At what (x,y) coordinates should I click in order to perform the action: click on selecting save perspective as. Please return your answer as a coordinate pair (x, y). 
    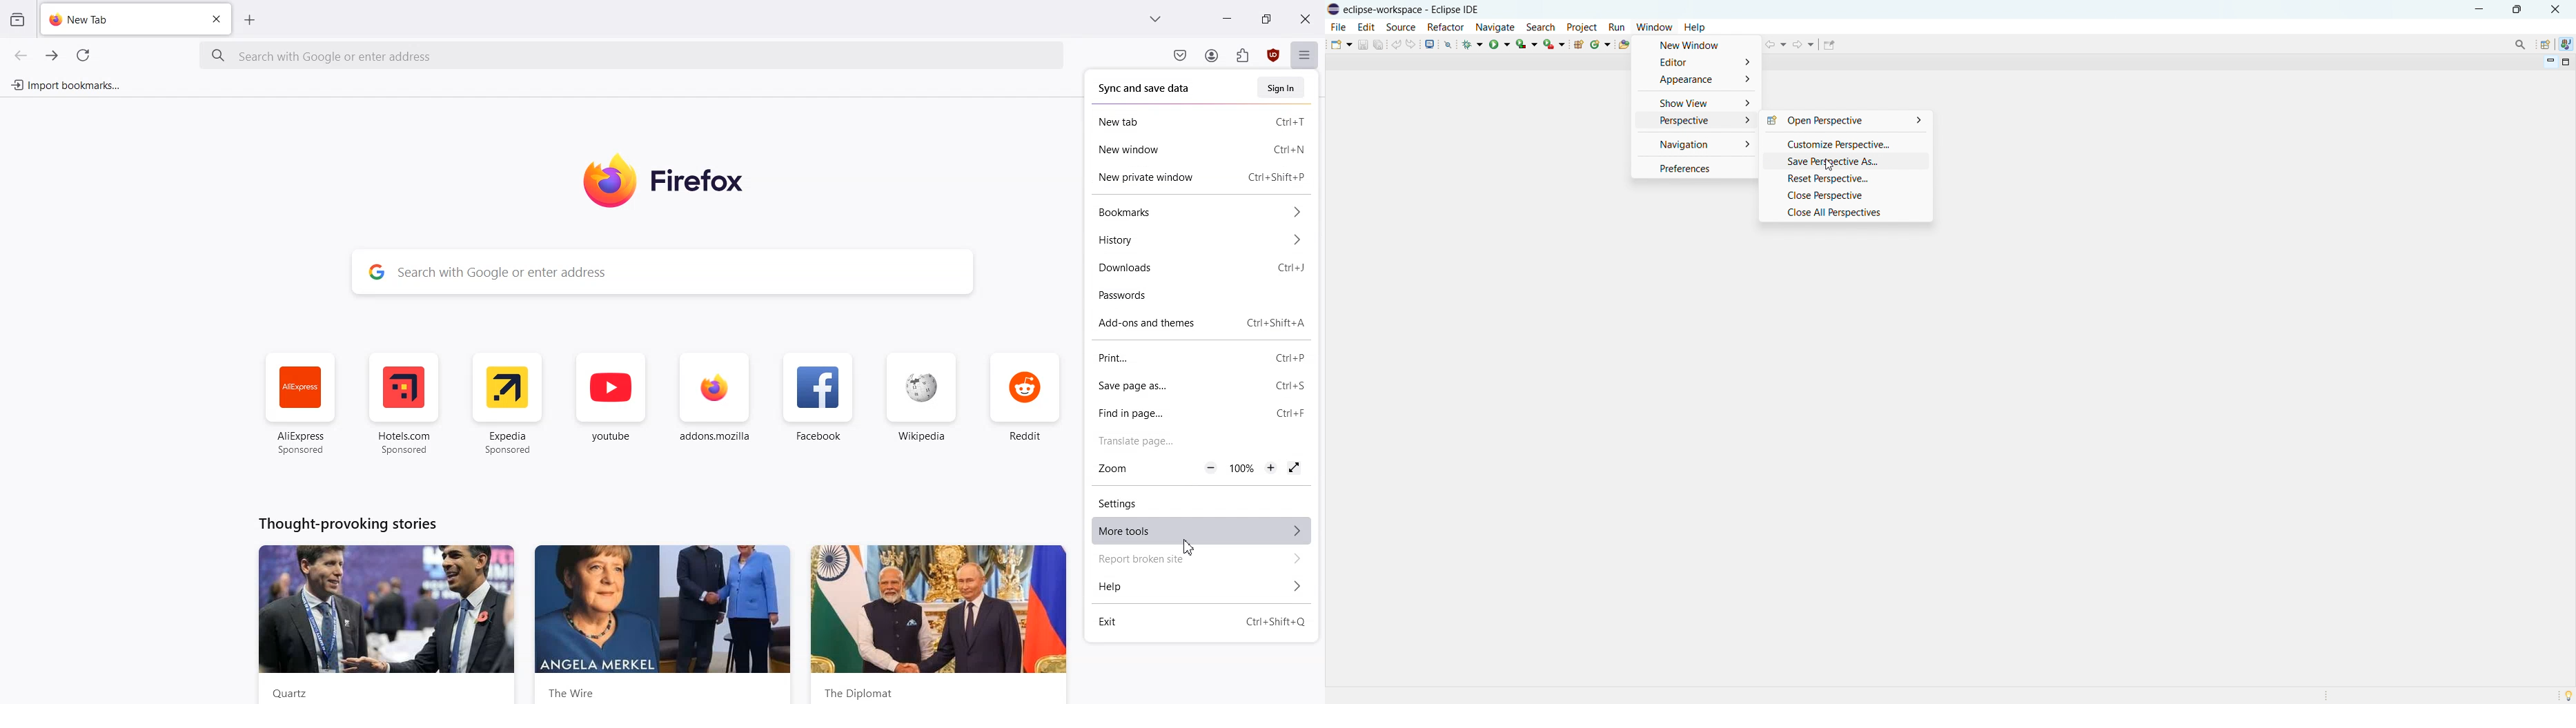
    Looking at the image, I should click on (1845, 162).